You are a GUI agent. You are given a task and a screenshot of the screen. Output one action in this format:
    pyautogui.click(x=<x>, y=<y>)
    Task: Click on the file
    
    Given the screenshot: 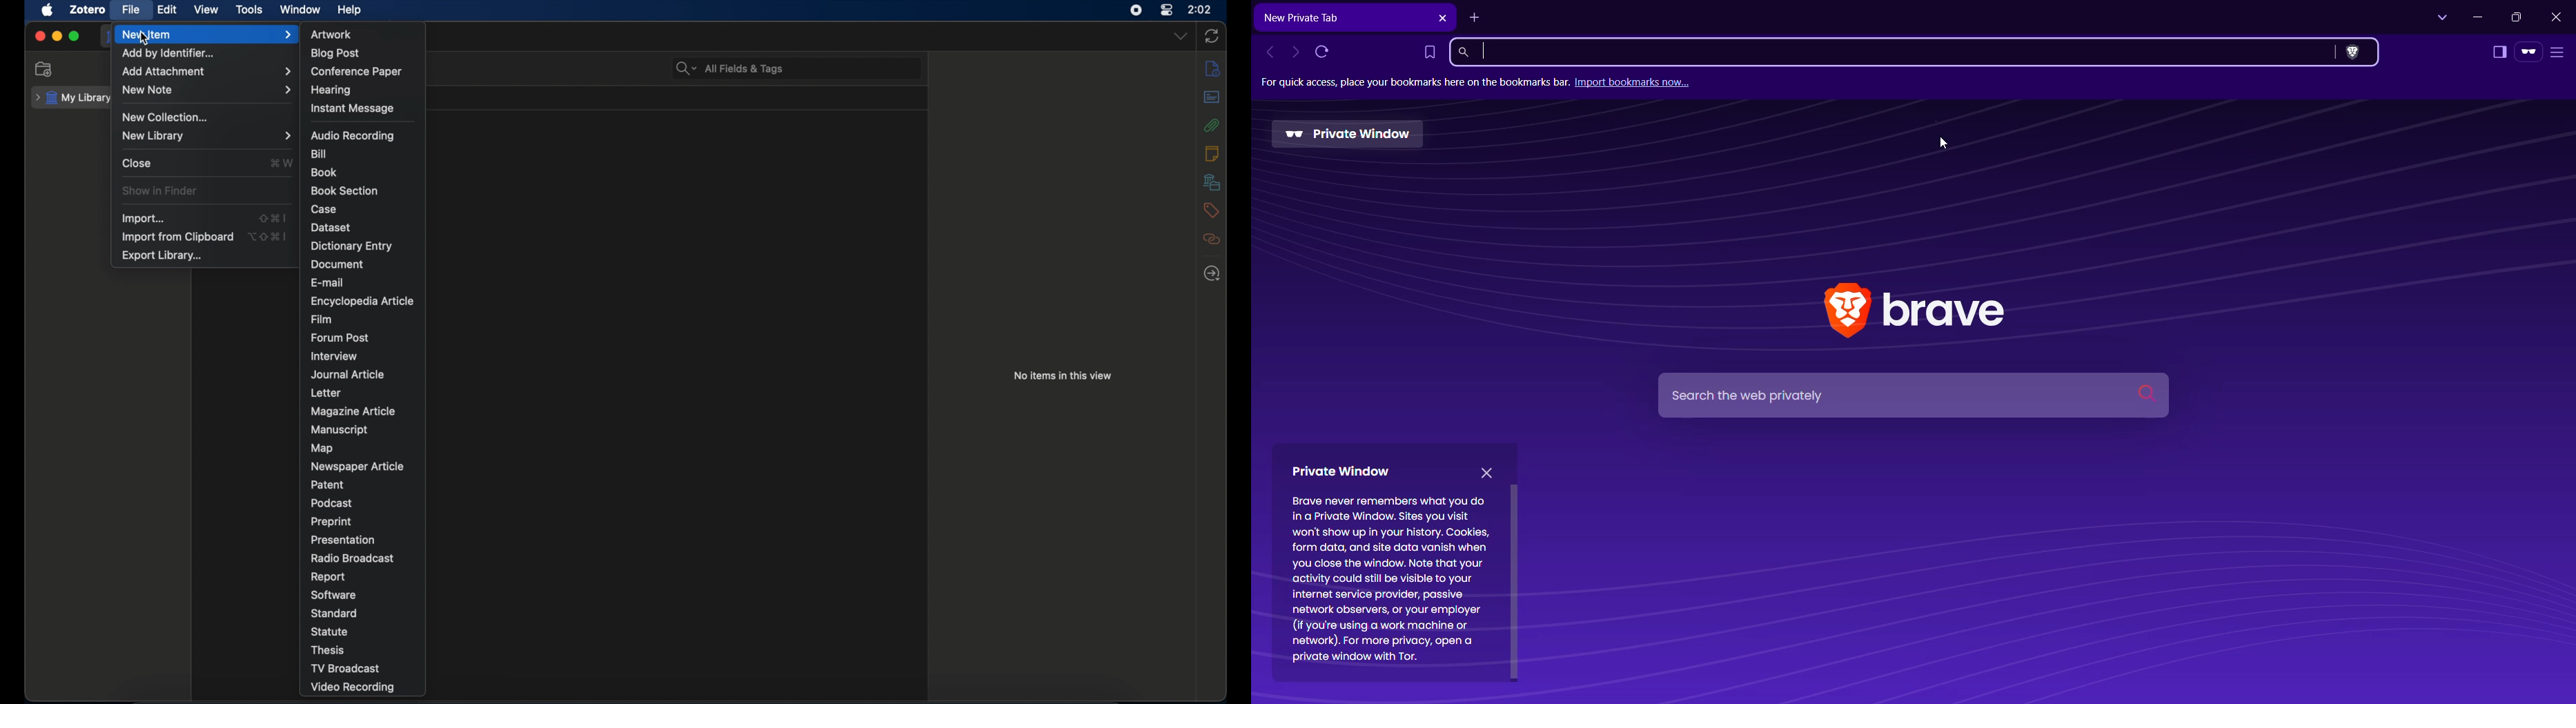 What is the action you would take?
    pyautogui.click(x=132, y=10)
    